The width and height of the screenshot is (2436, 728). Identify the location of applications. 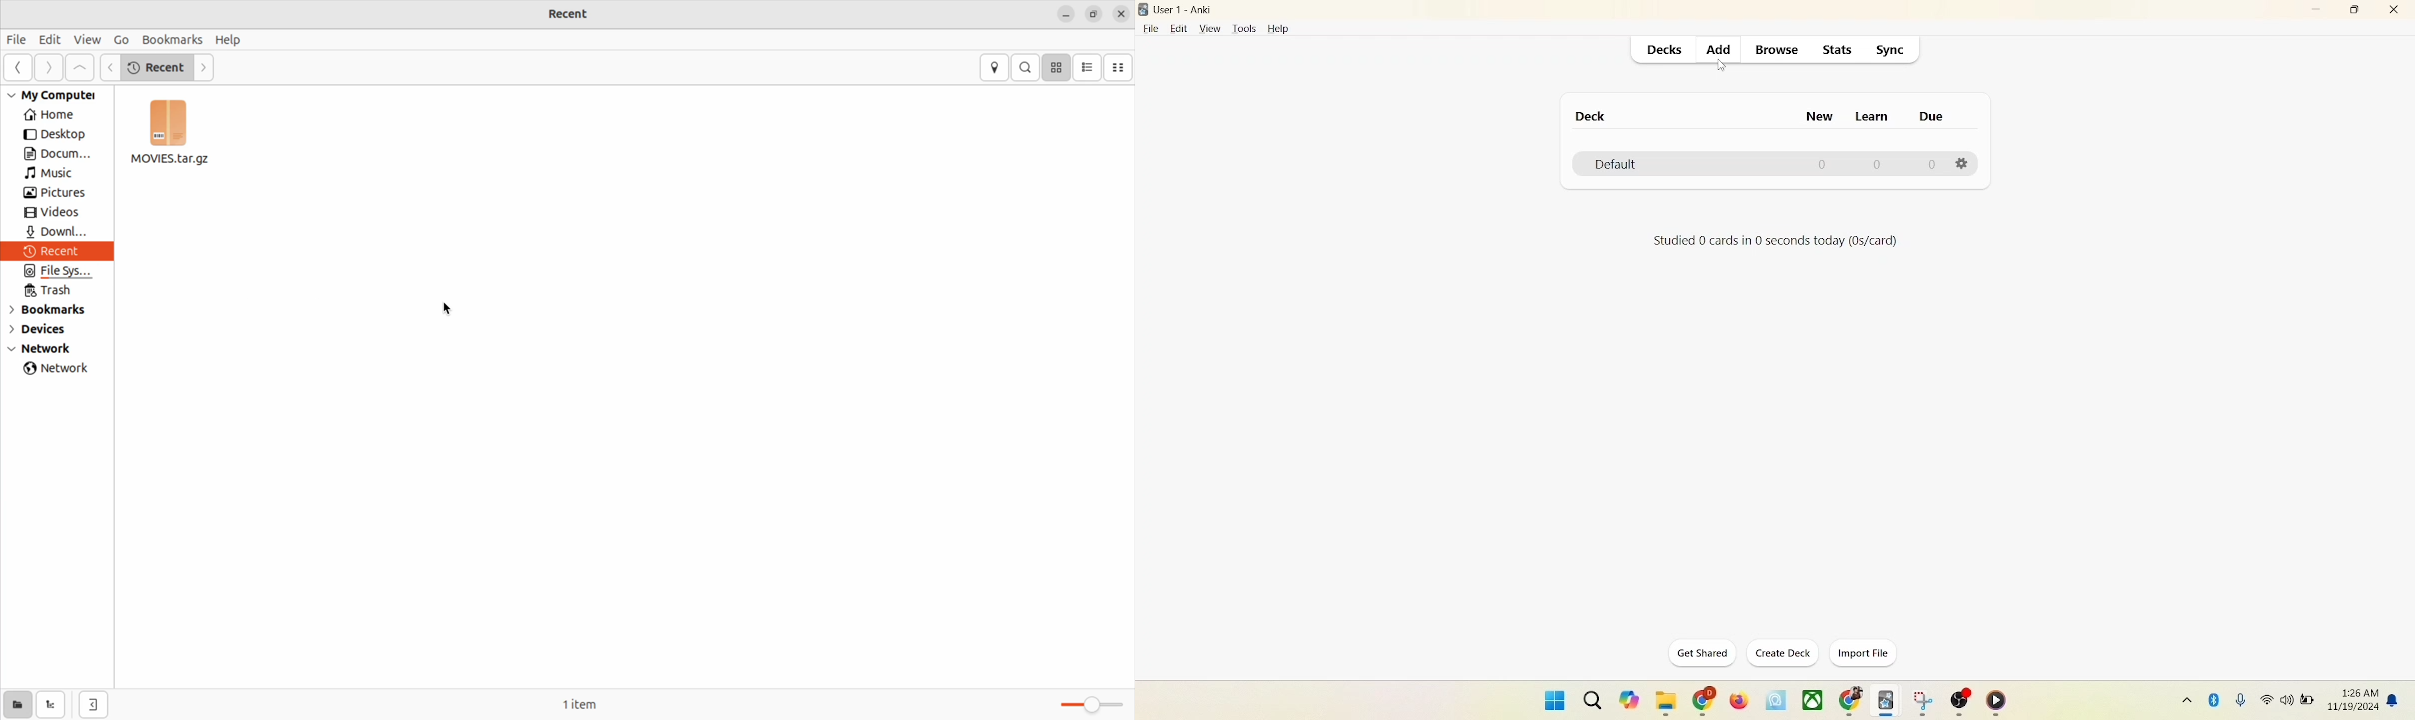
(1813, 701).